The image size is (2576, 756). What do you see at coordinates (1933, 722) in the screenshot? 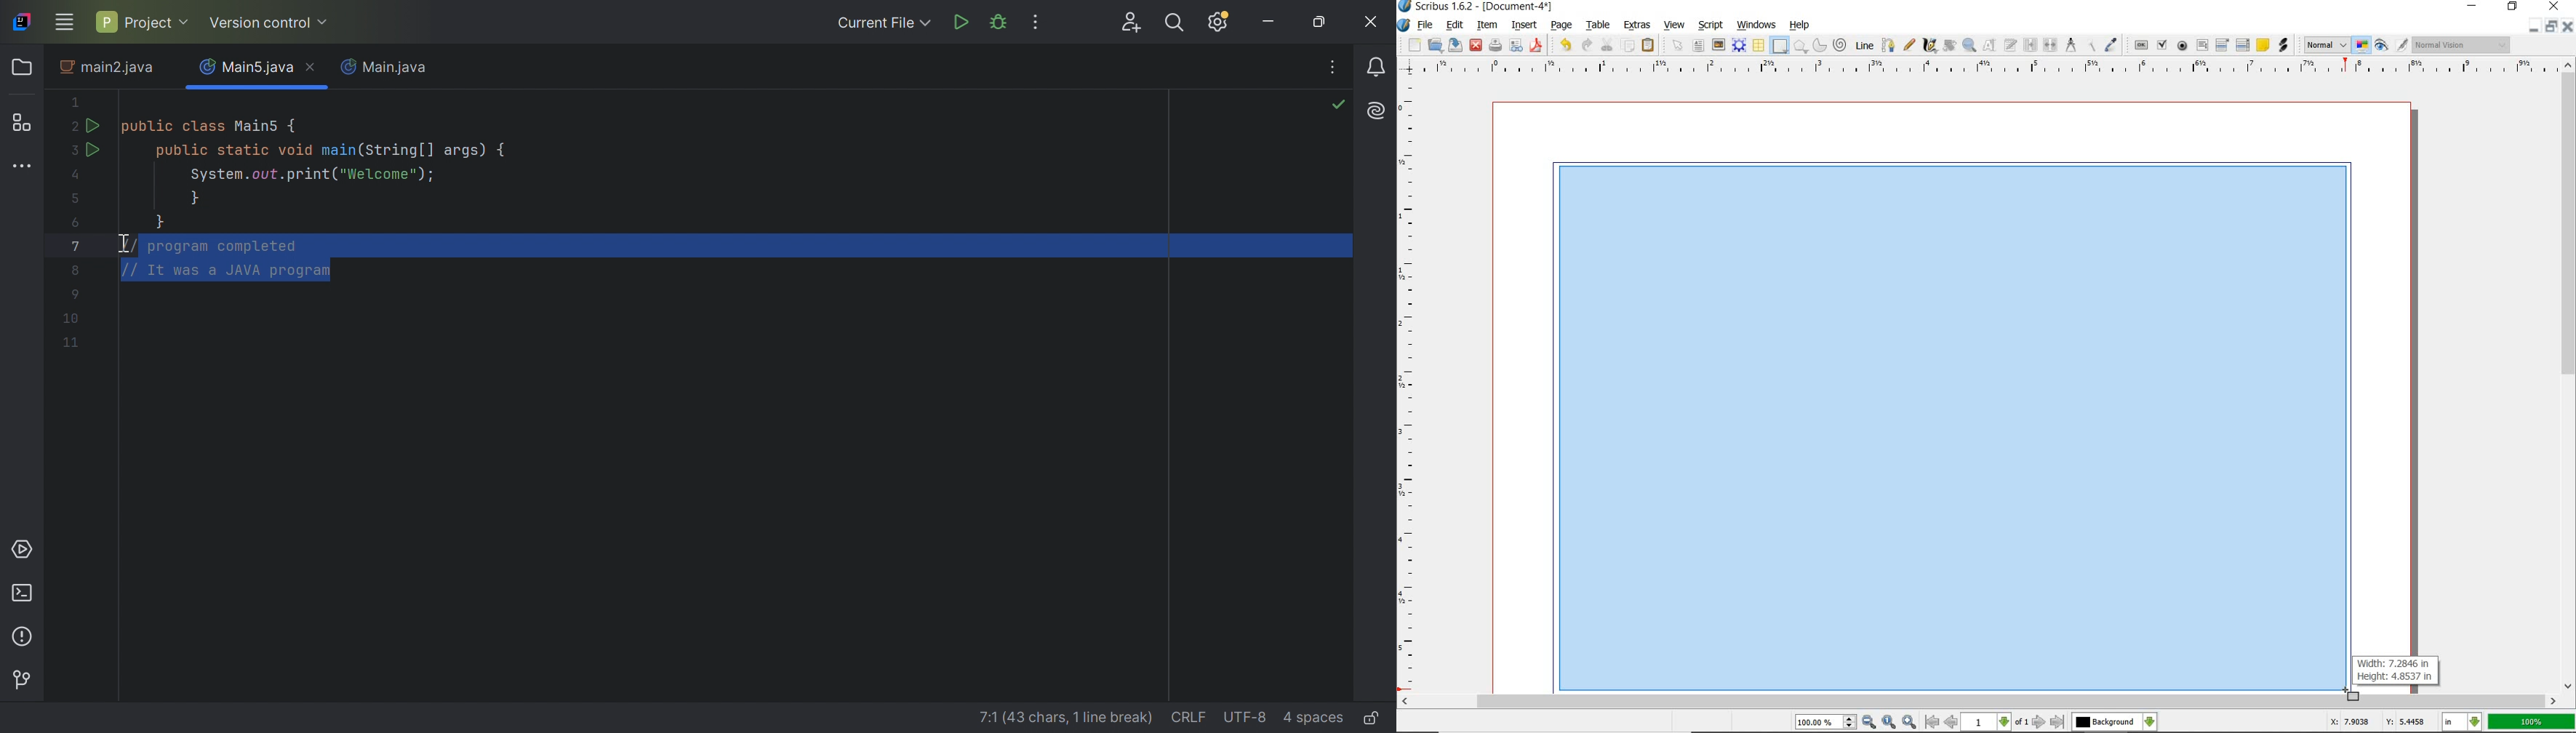
I see `go to first page` at bounding box center [1933, 722].